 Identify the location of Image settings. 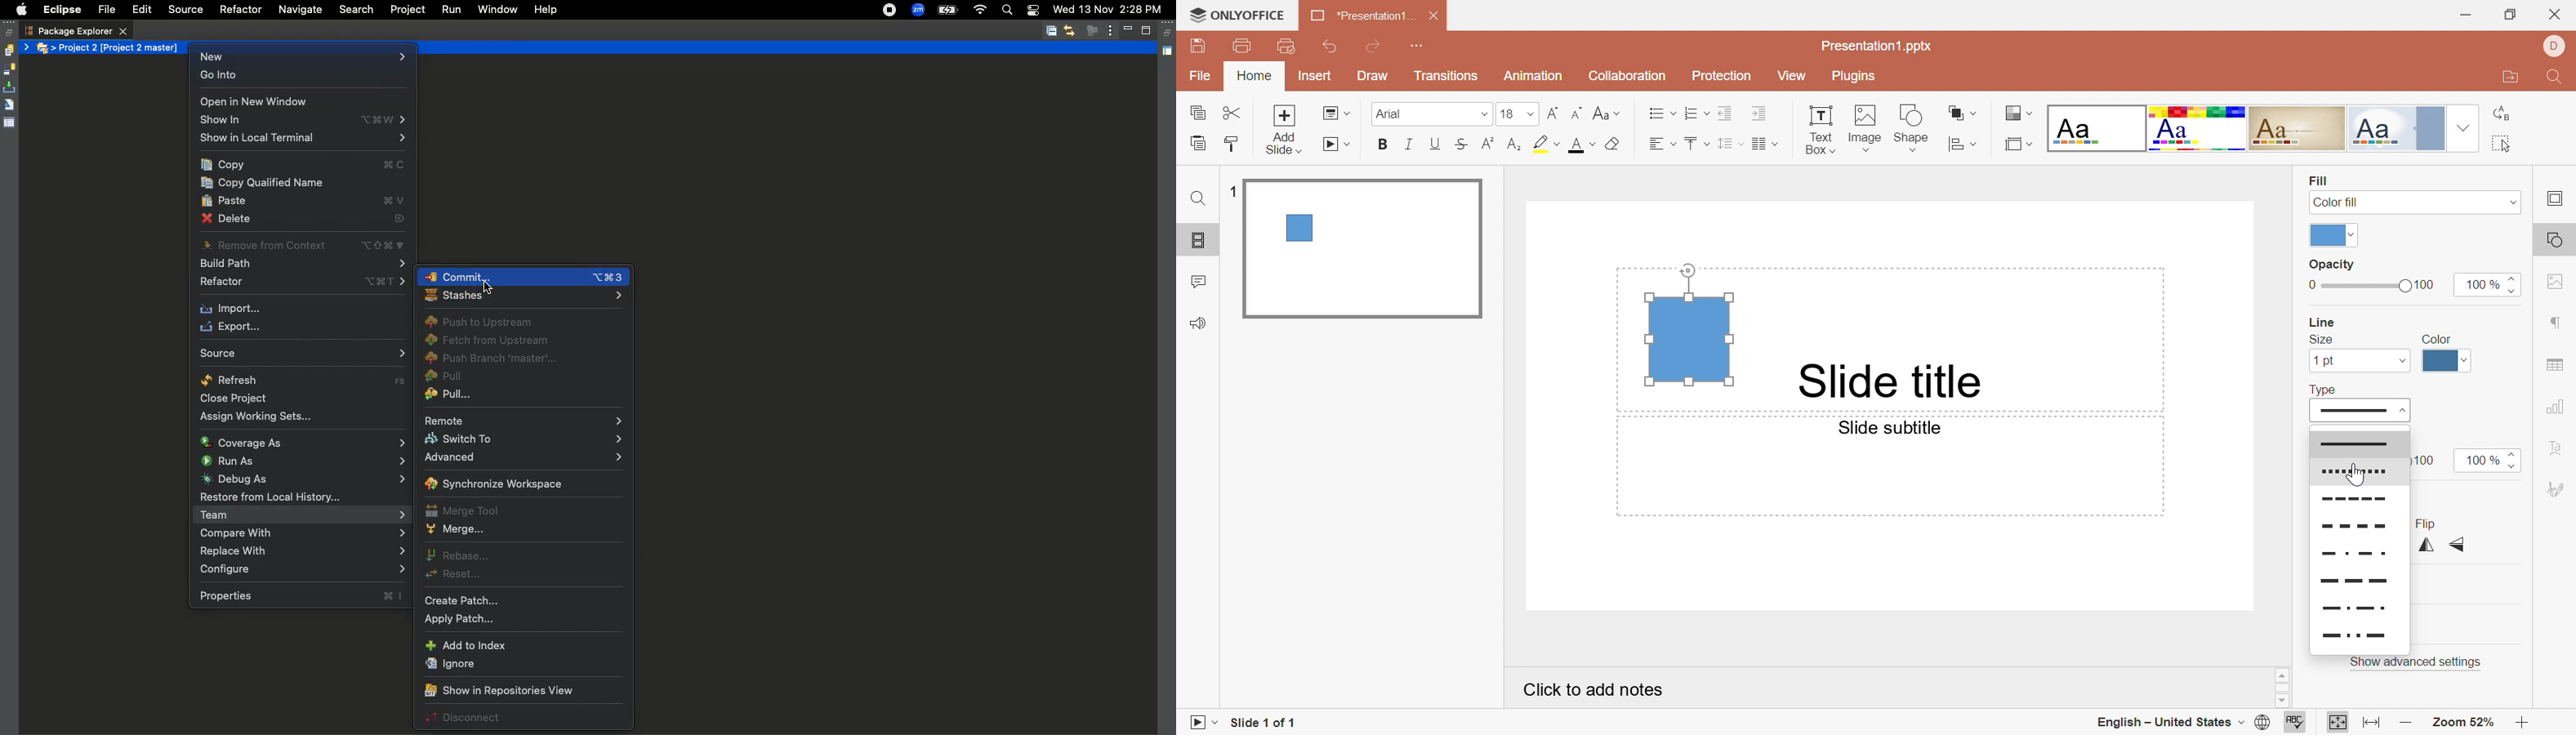
(2556, 284).